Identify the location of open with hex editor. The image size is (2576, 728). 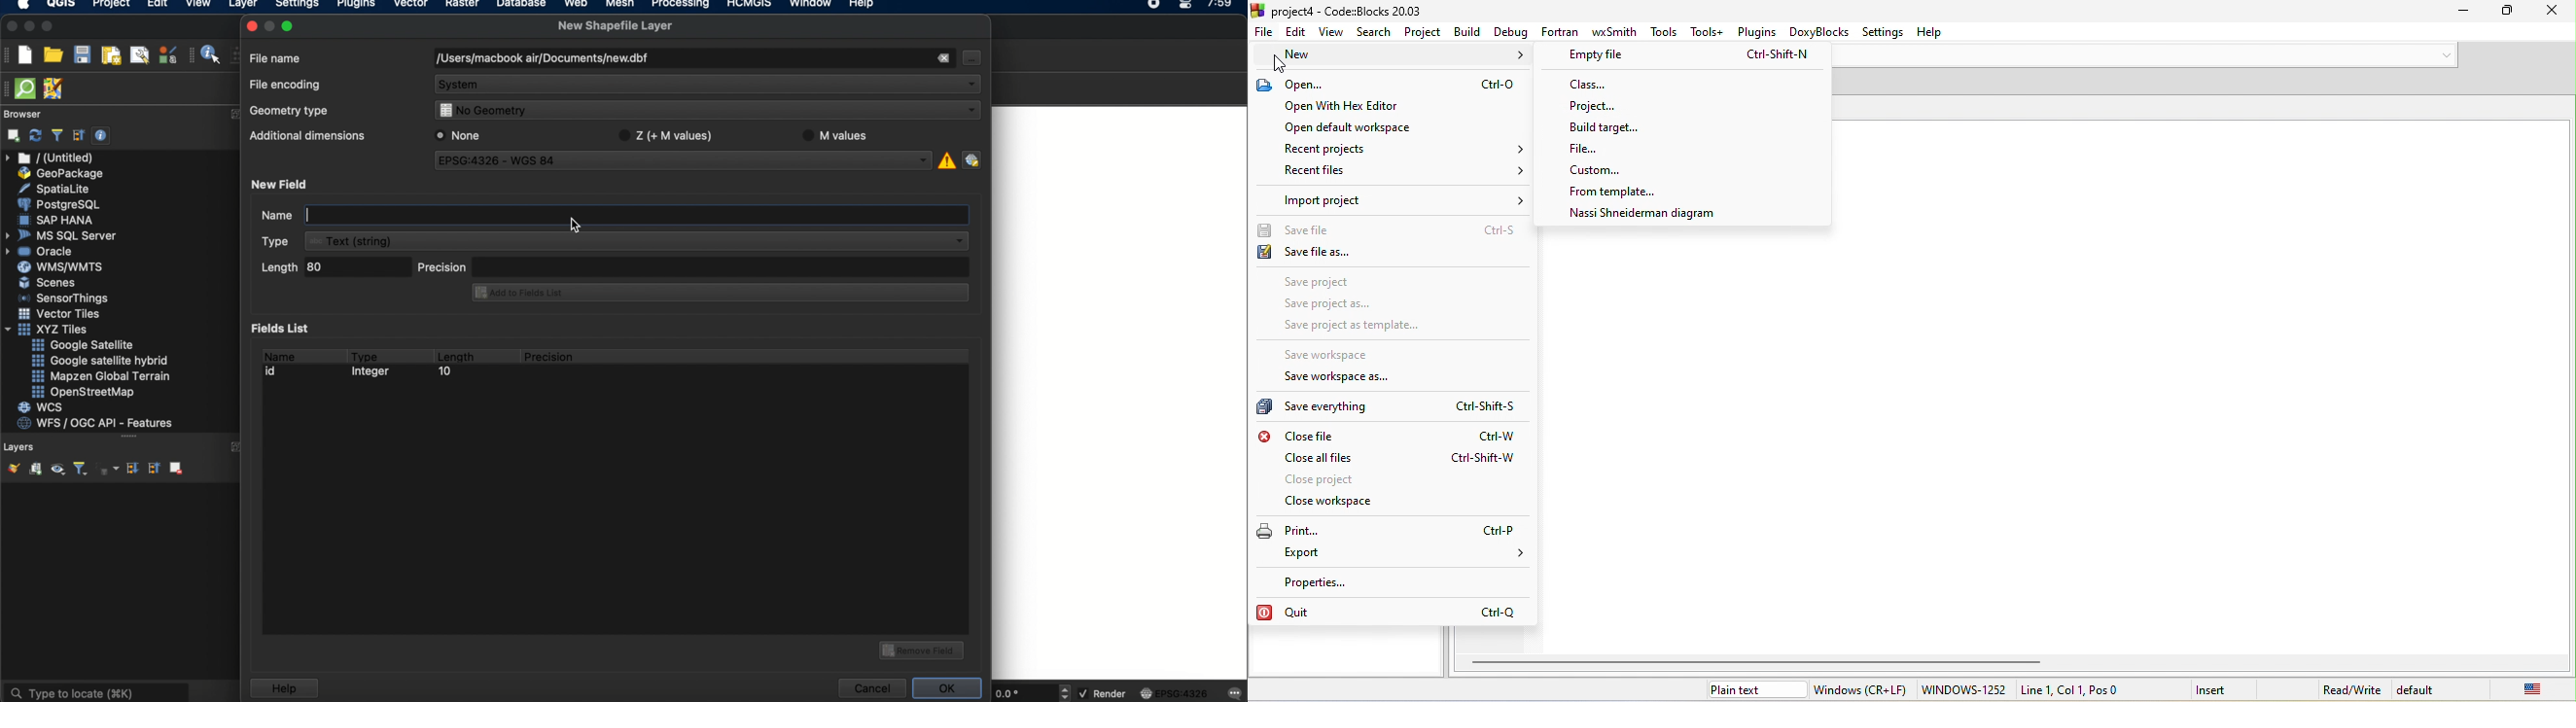
(1390, 107).